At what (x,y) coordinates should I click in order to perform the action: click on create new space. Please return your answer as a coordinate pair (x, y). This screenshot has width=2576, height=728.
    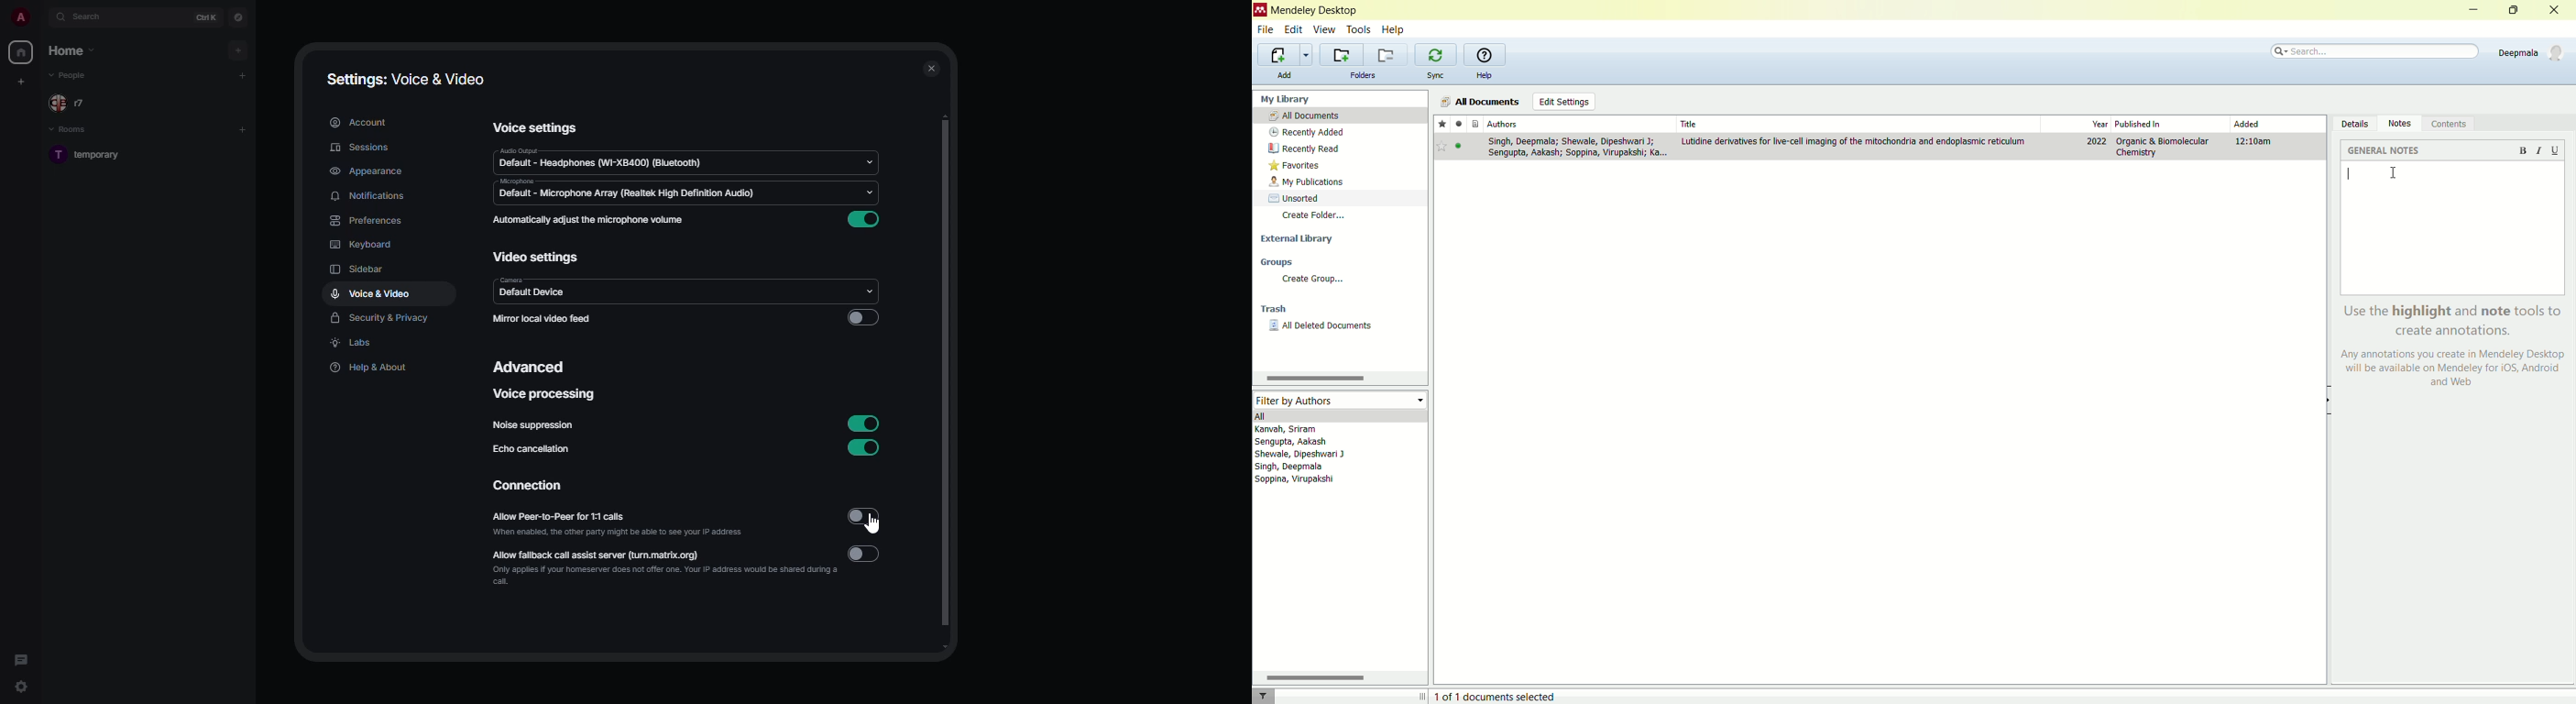
    Looking at the image, I should click on (23, 81).